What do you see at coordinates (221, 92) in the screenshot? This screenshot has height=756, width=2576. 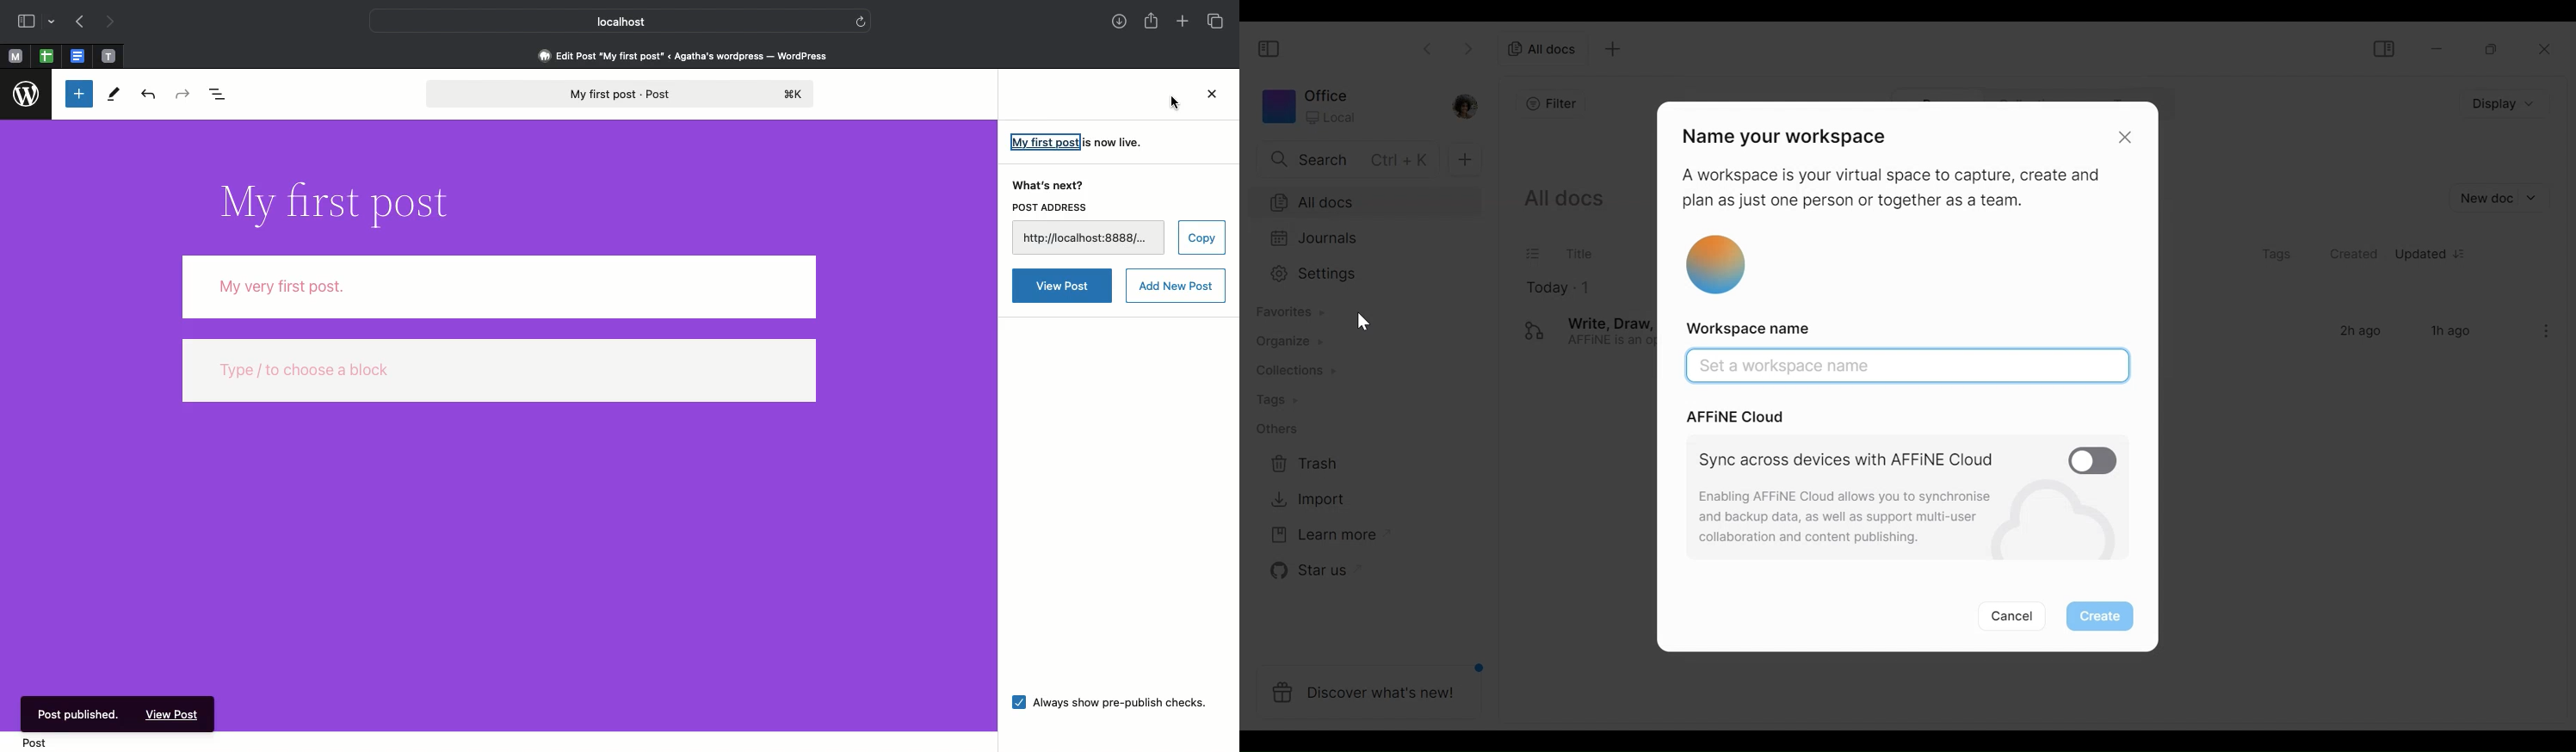 I see `Document overview` at bounding box center [221, 92].